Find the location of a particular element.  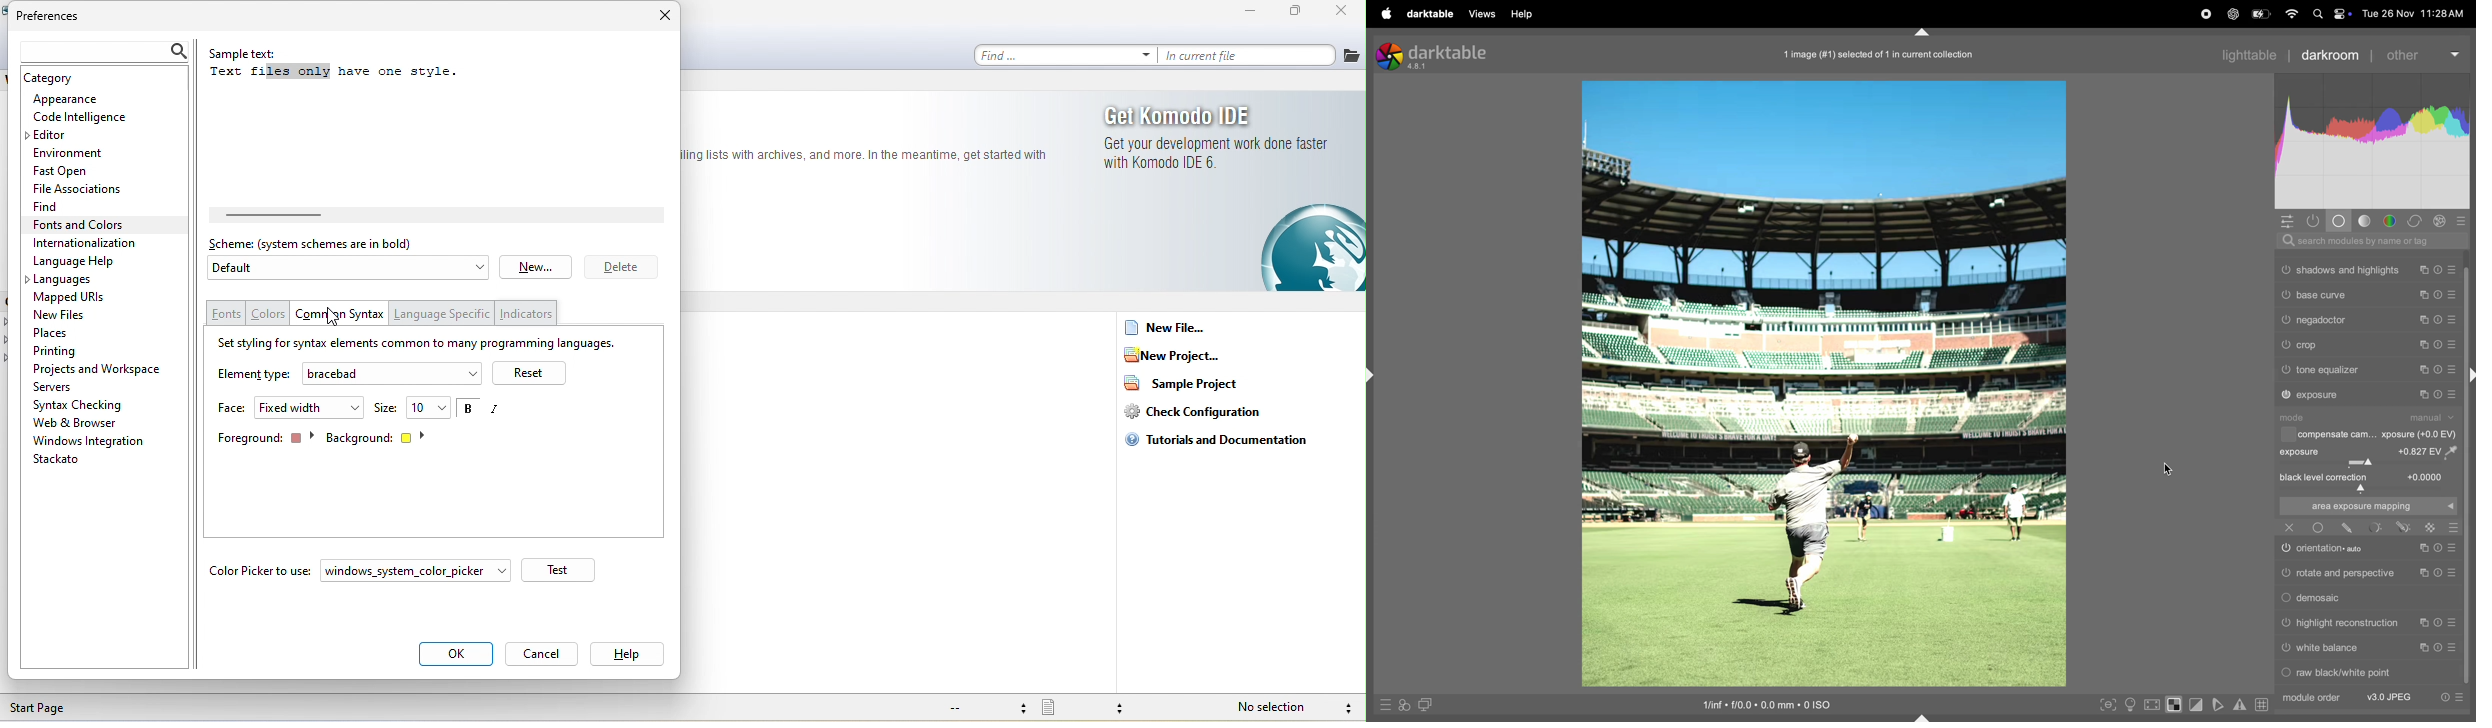

effect is located at coordinates (2440, 221).